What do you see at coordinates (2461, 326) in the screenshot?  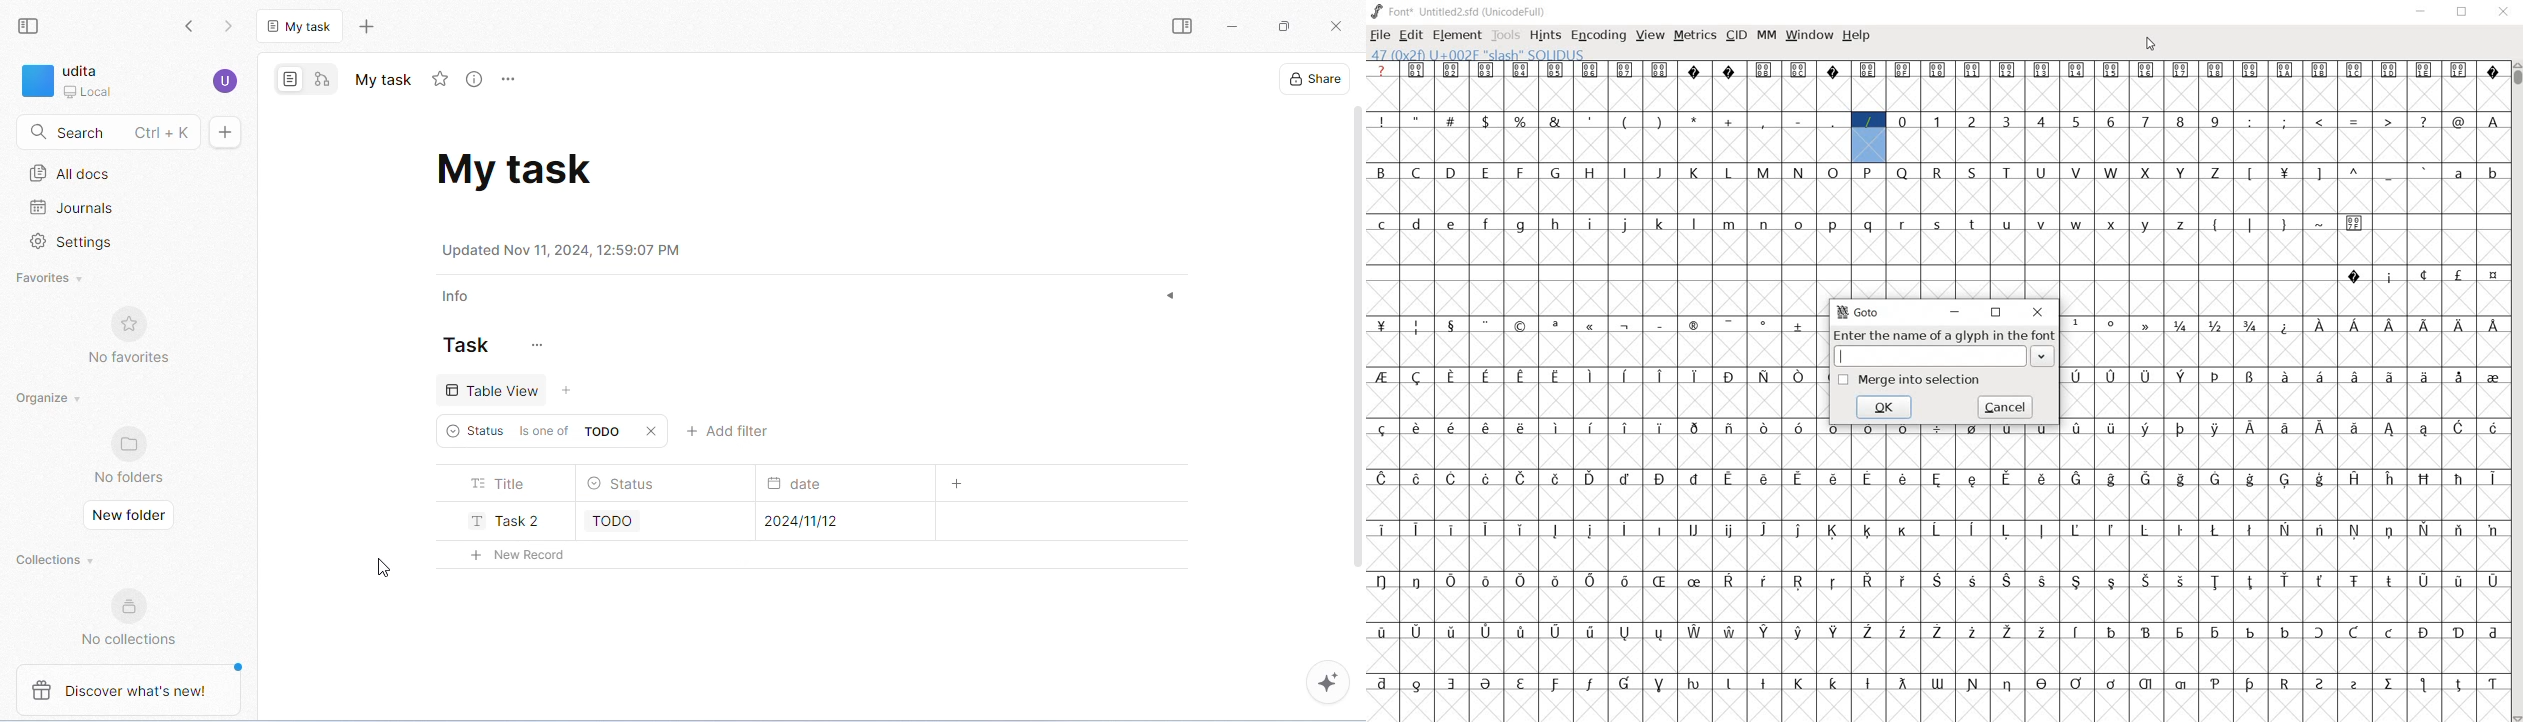 I see `glyph` at bounding box center [2461, 326].